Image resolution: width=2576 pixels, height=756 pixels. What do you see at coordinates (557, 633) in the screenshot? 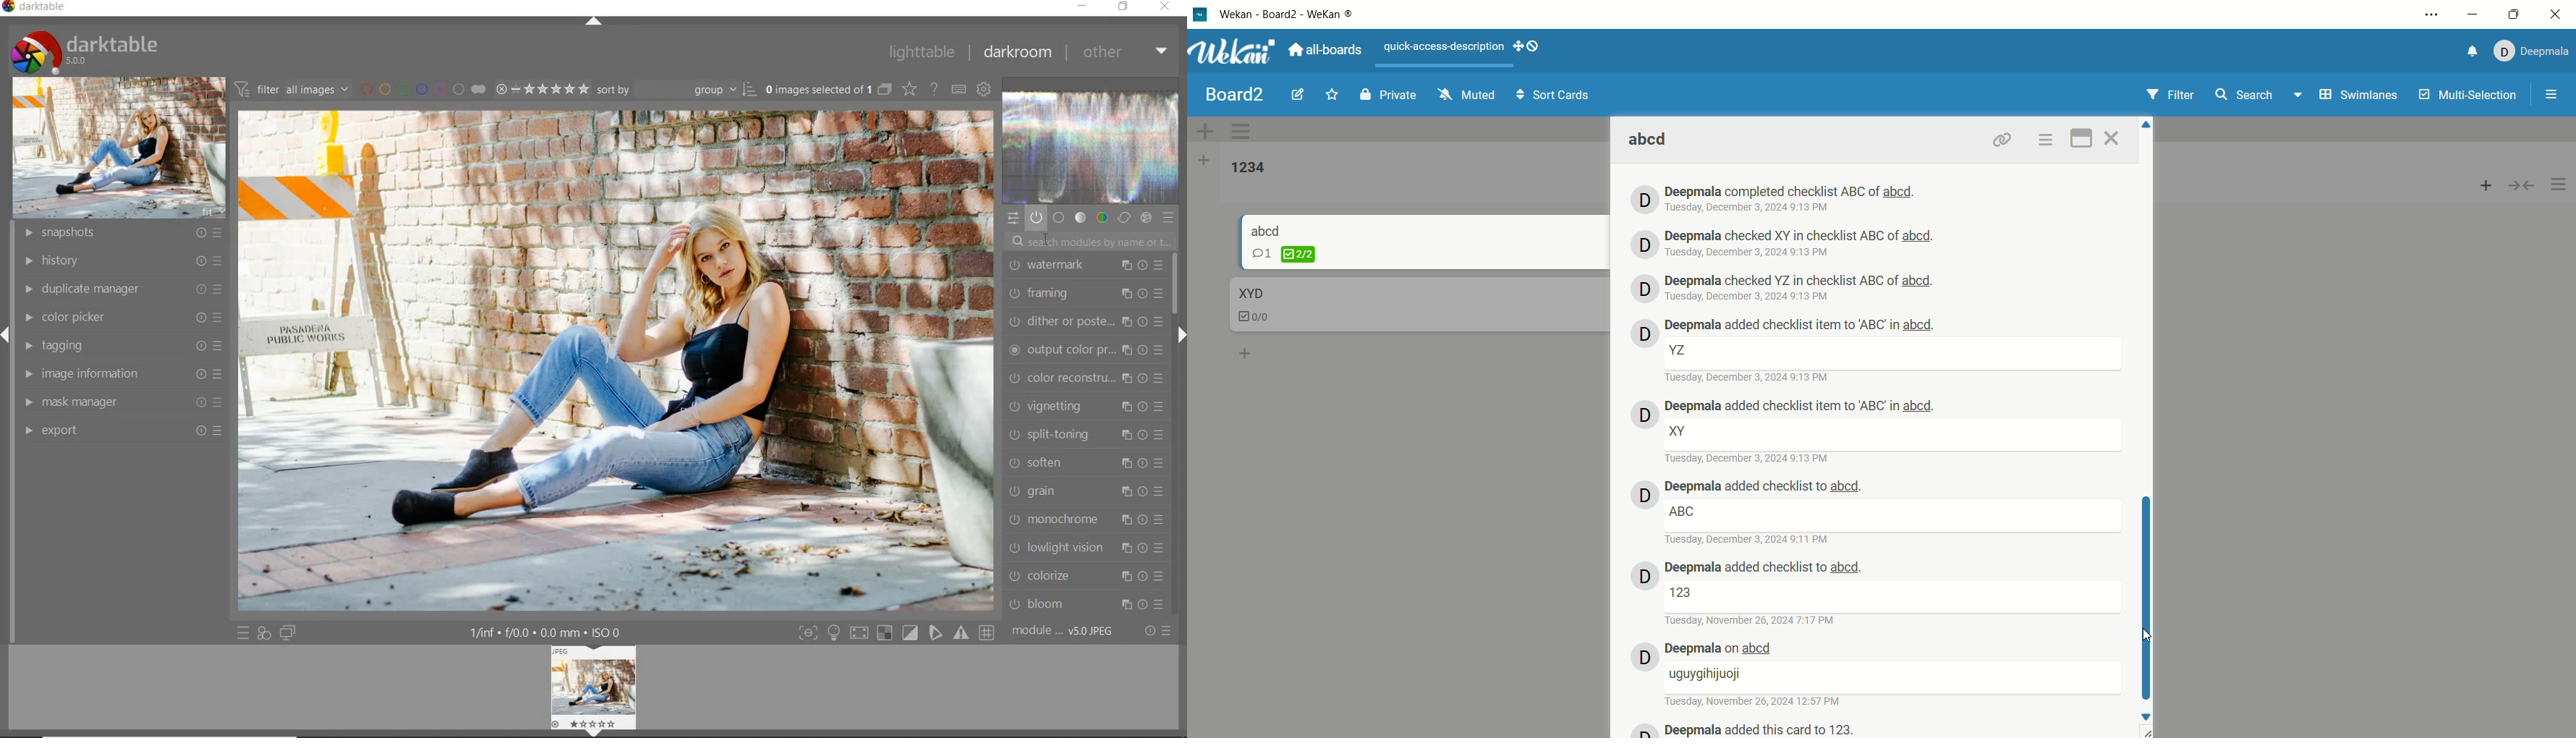
I see `display information` at bounding box center [557, 633].